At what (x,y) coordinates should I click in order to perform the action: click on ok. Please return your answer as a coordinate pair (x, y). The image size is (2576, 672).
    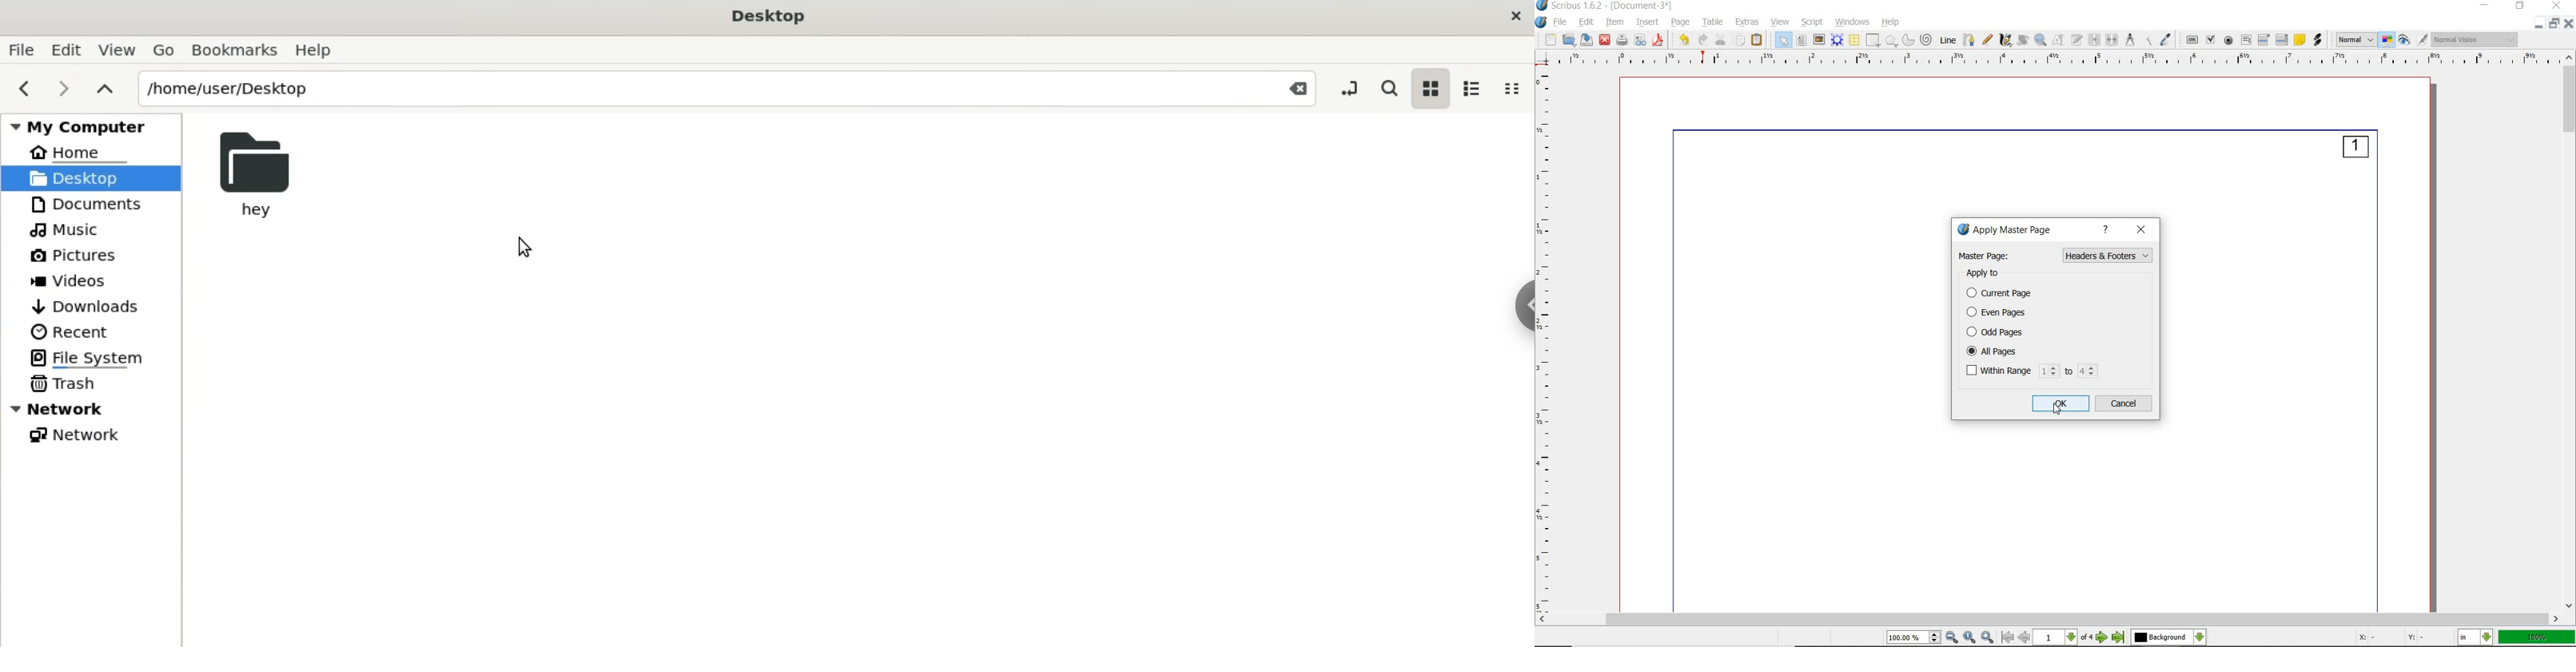
    Looking at the image, I should click on (2061, 403).